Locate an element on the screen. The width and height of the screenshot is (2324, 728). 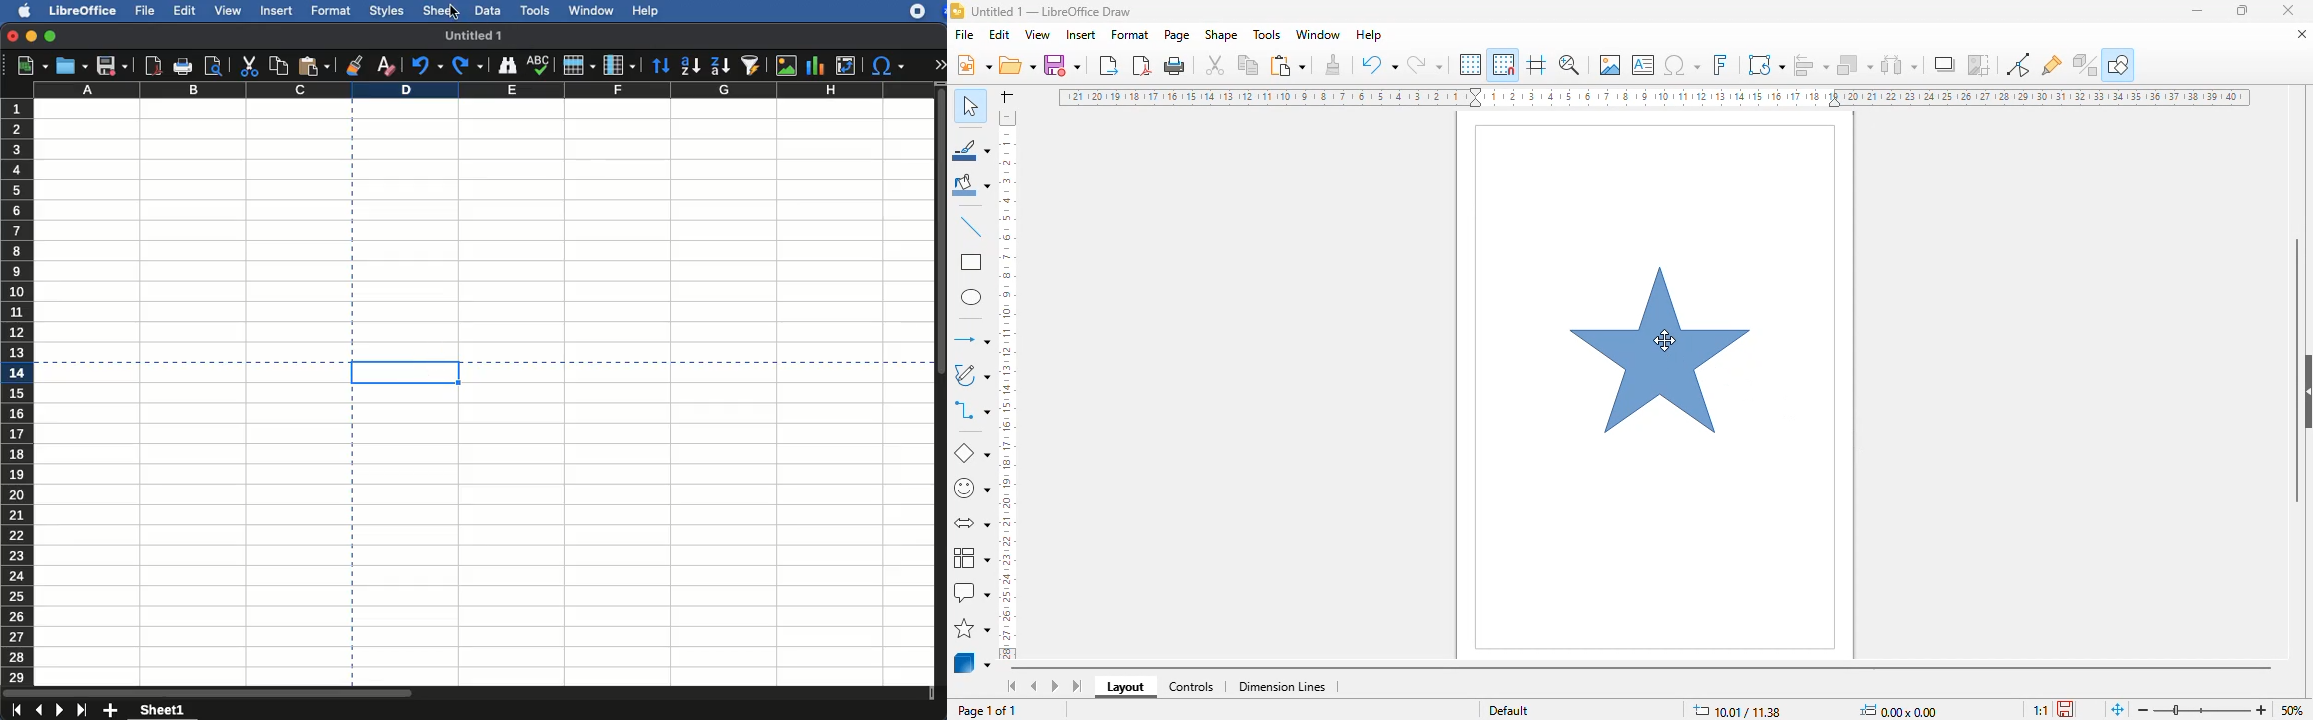
transformations is located at coordinates (1766, 65).